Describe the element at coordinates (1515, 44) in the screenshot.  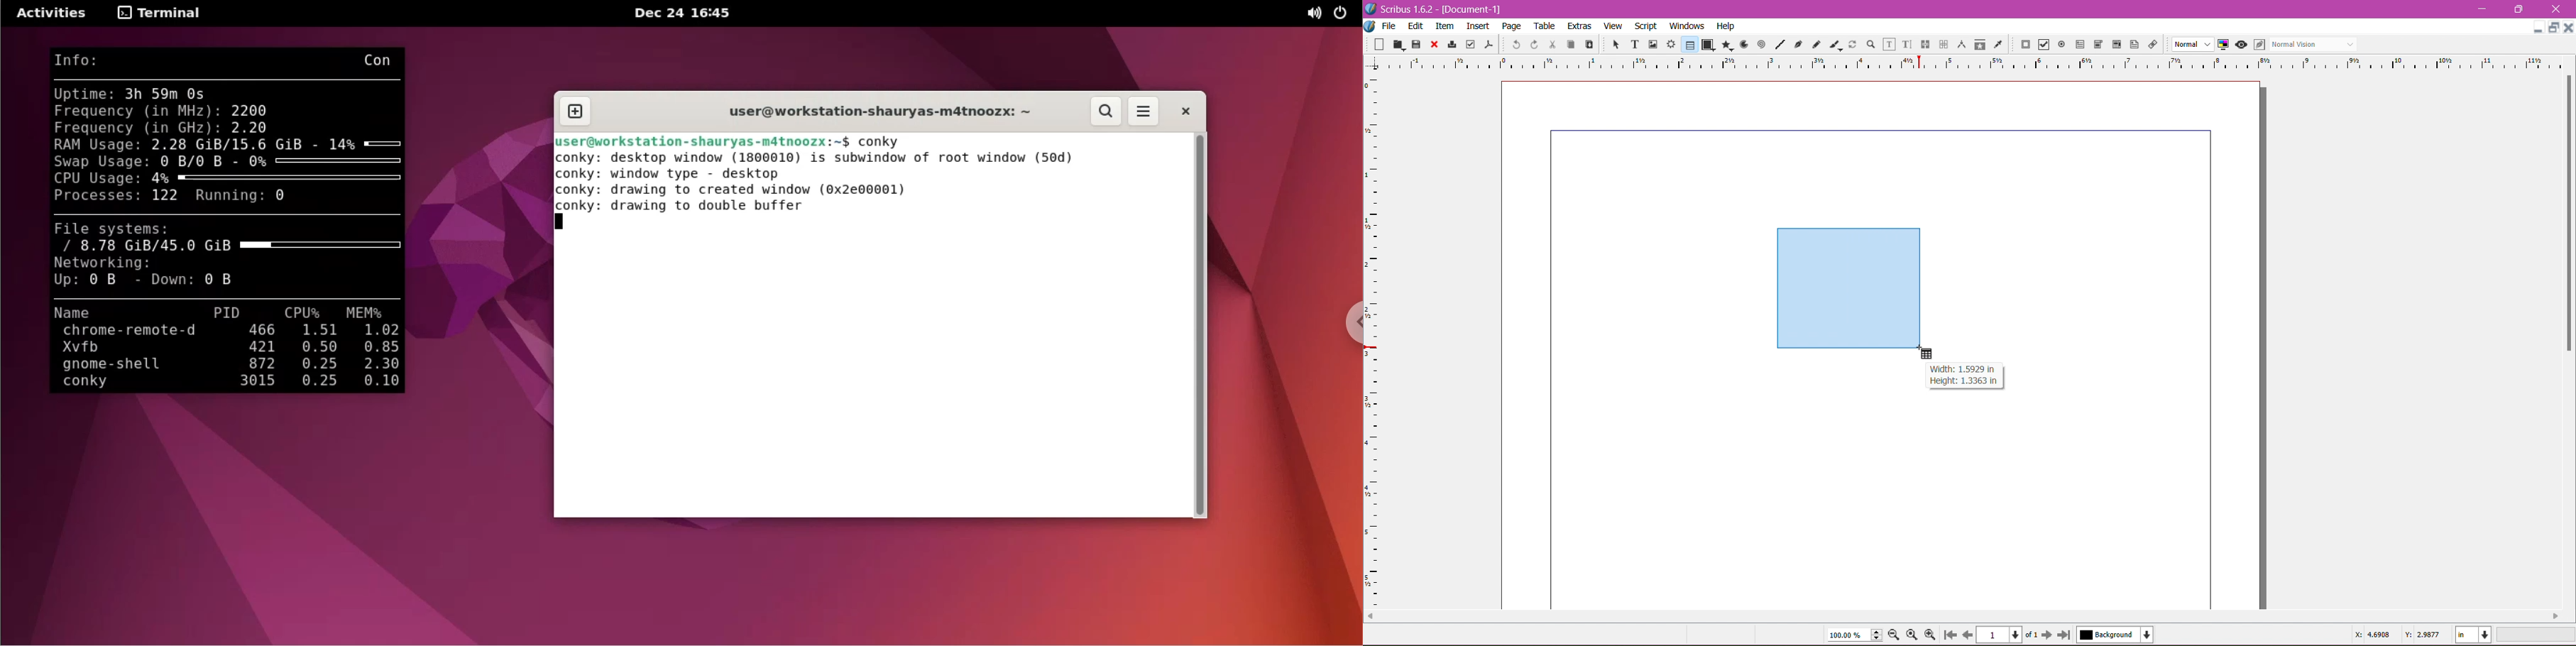
I see `Undo` at that location.